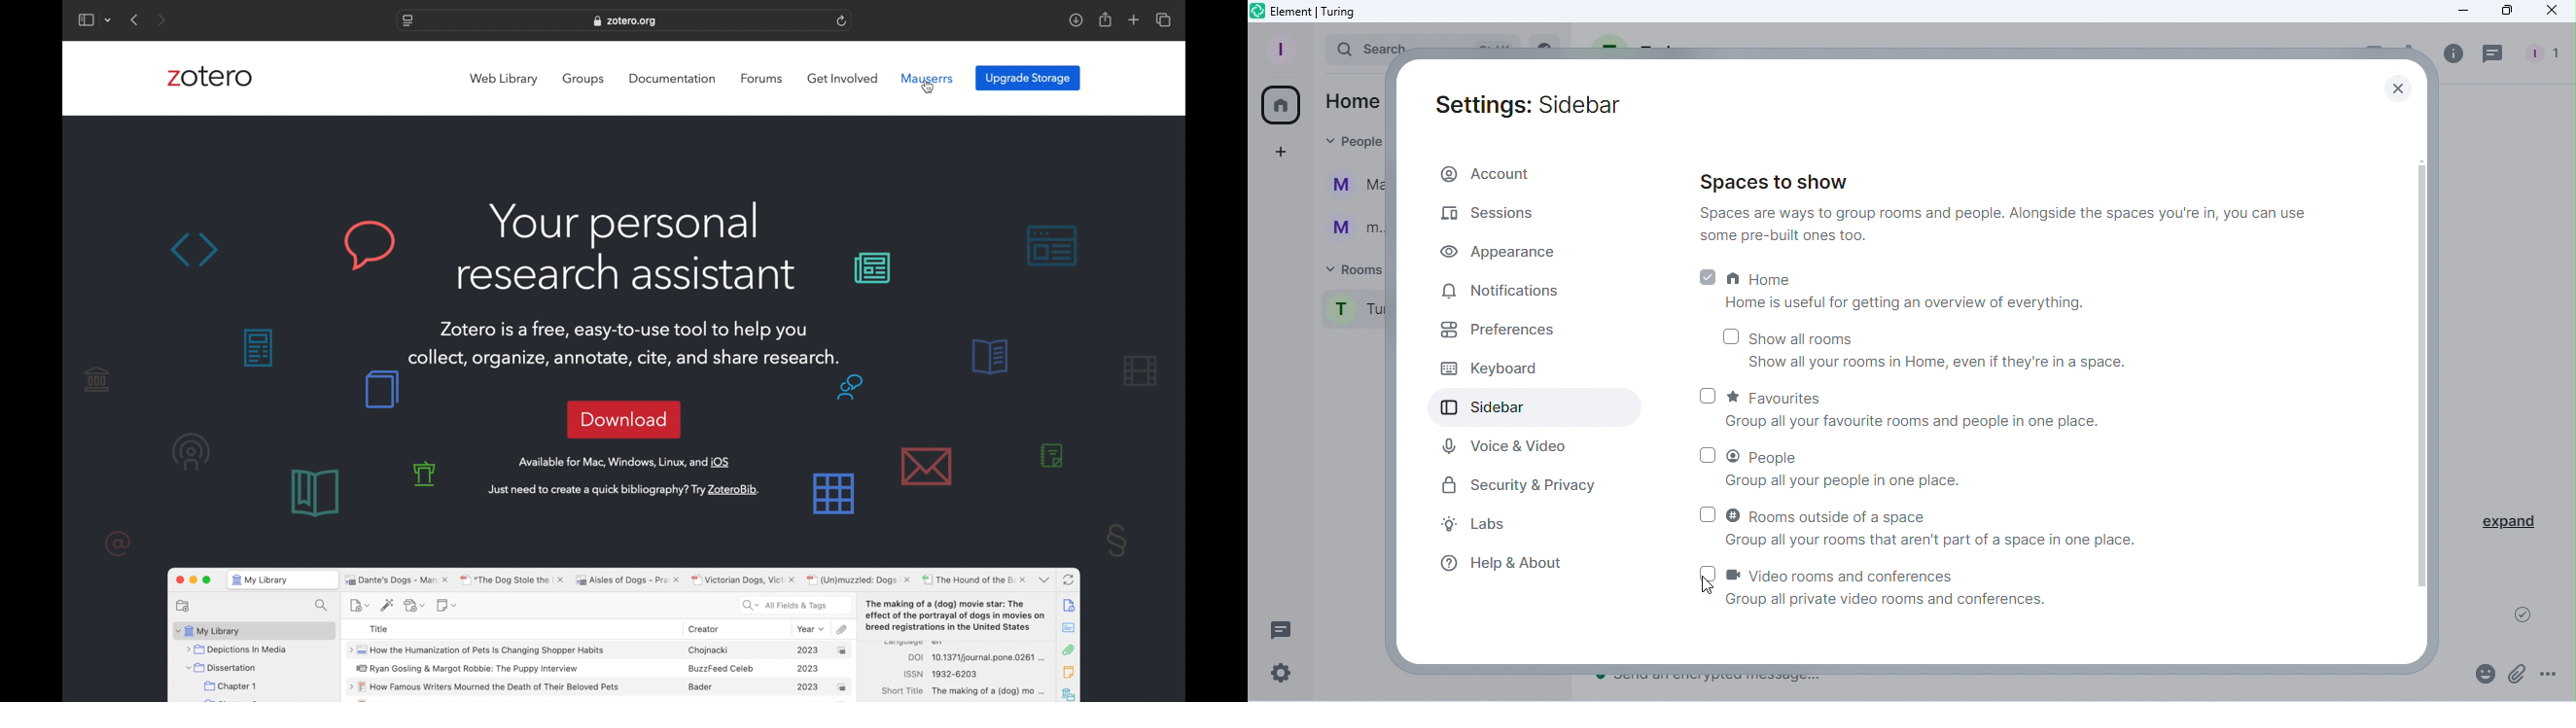  What do you see at coordinates (623, 631) in the screenshot?
I see `zotero software preview` at bounding box center [623, 631].